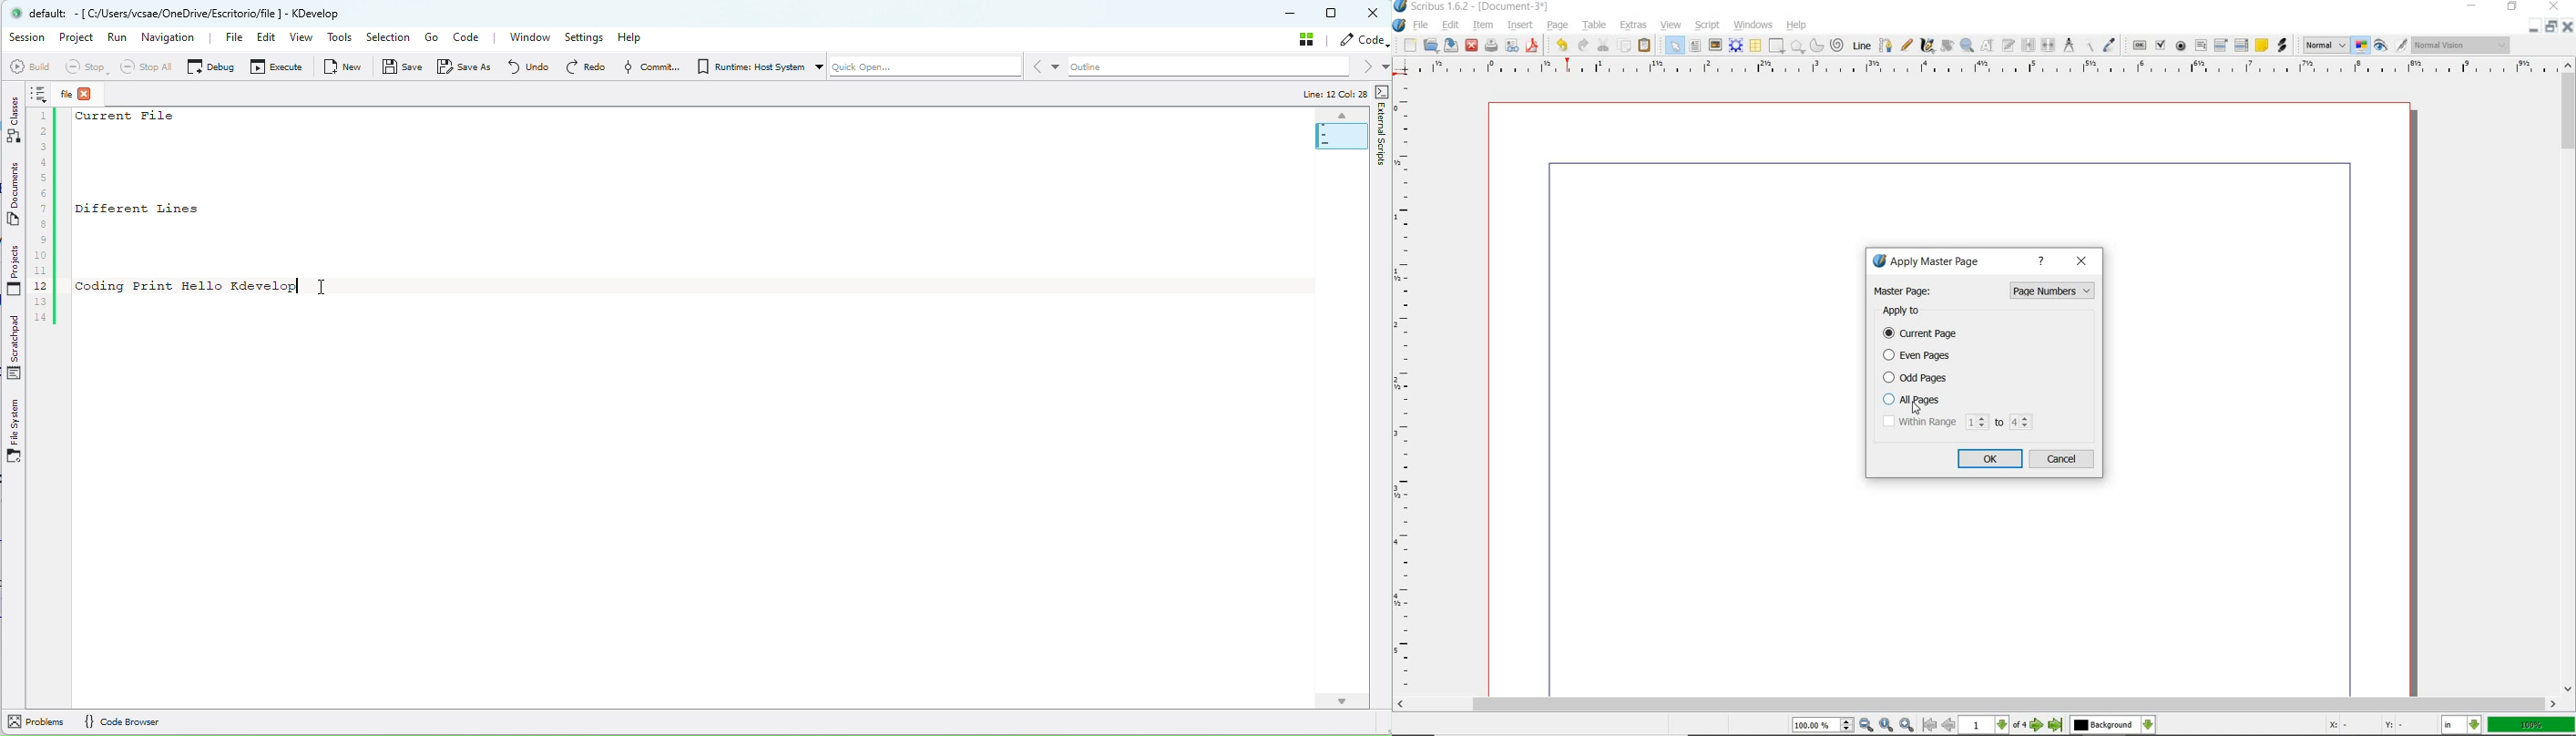 The width and height of the screenshot is (2576, 756). Describe the element at coordinates (1383, 91) in the screenshot. I see `External Scripts Toggle` at that location.